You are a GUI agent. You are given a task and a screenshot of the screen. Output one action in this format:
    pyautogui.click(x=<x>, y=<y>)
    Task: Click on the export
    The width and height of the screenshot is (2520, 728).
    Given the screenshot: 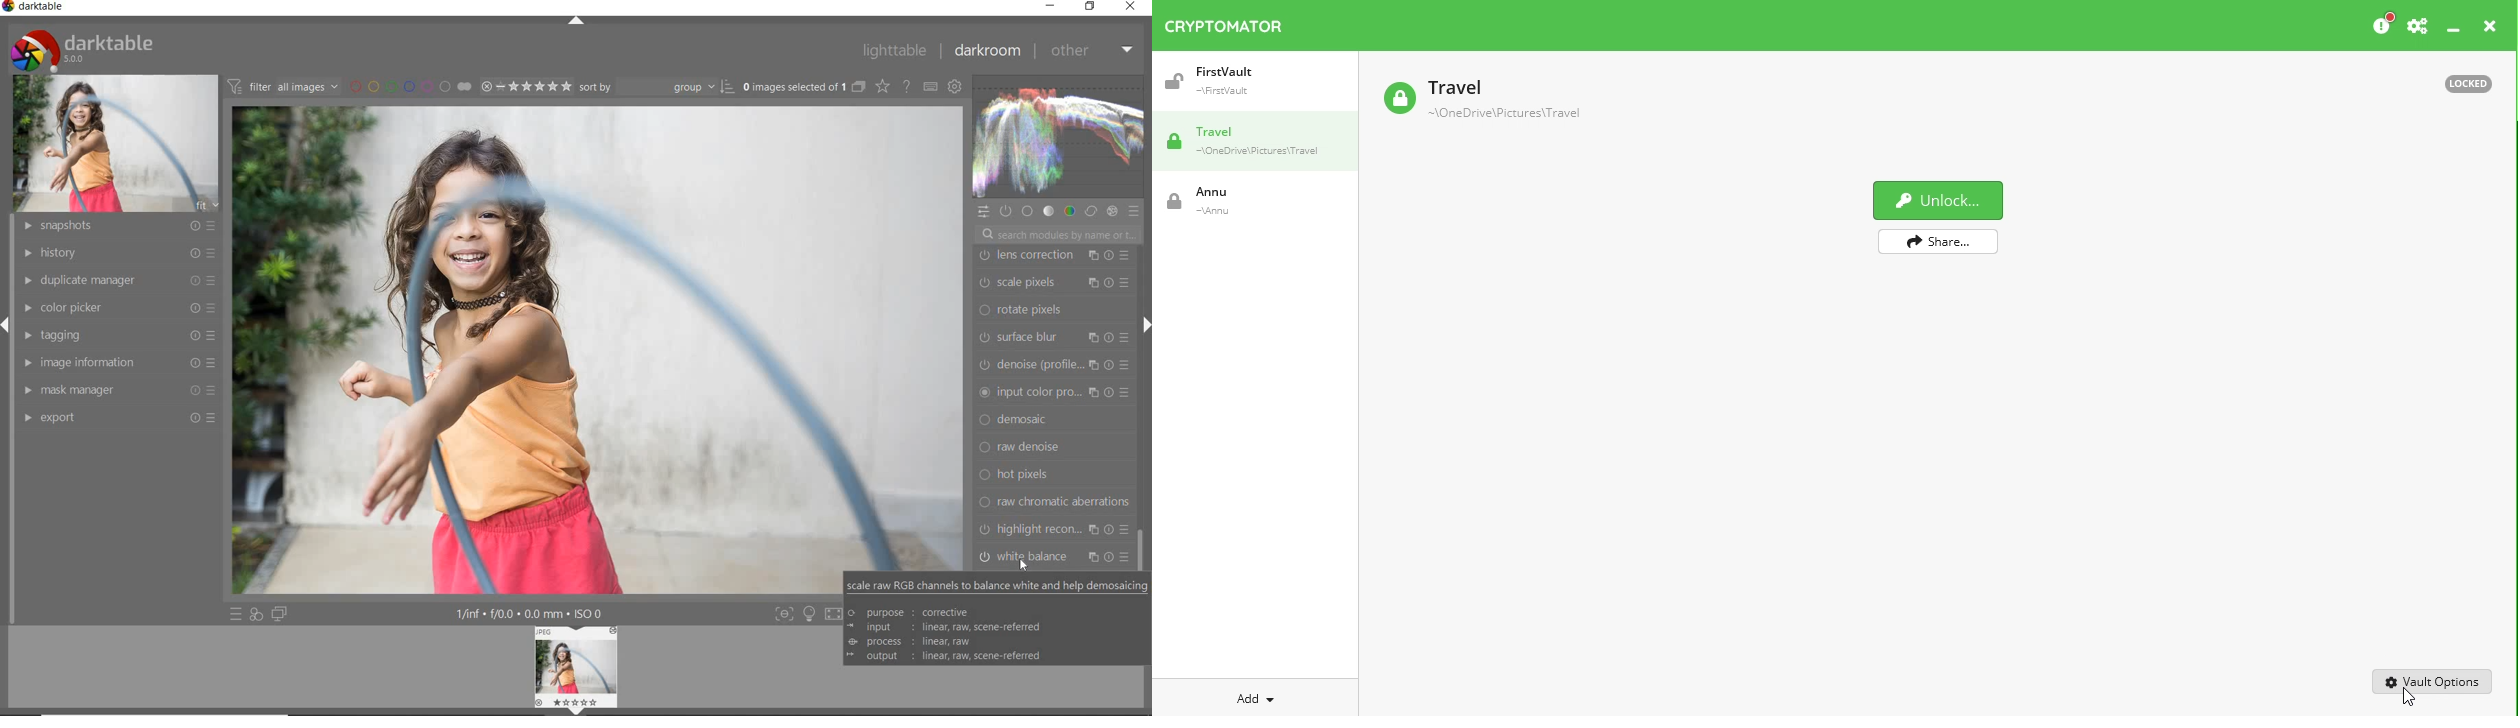 What is the action you would take?
    pyautogui.click(x=119, y=418)
    